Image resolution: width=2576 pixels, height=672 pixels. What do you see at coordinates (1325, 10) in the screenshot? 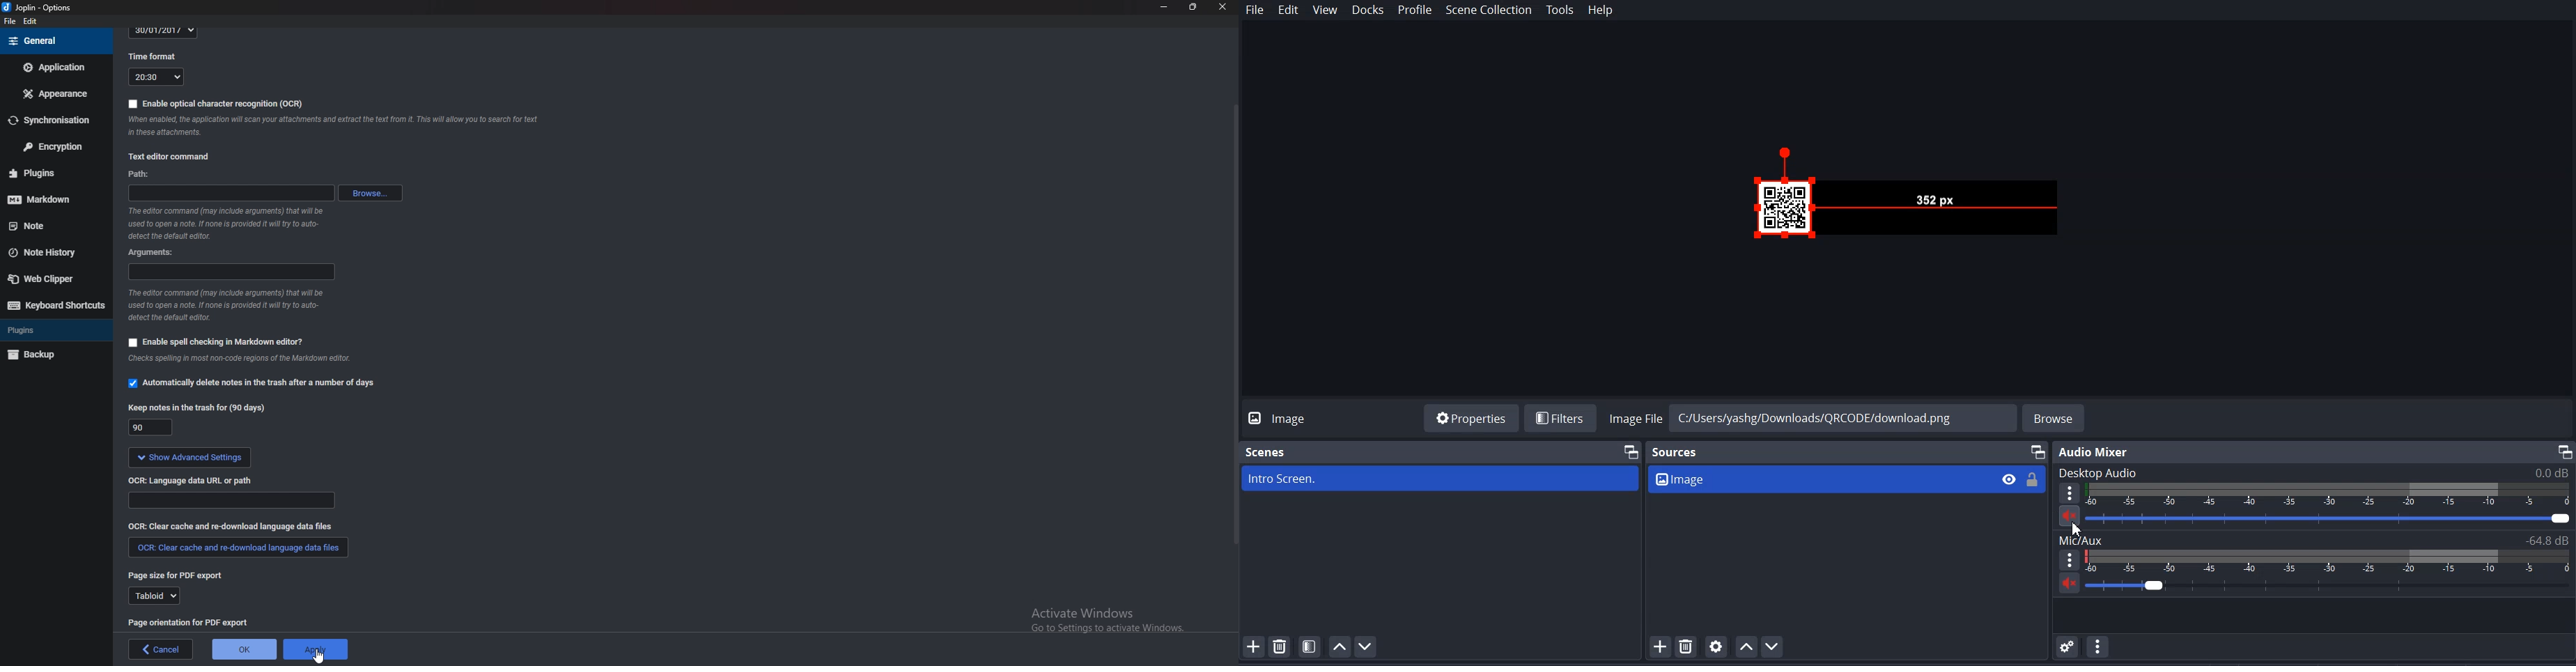
I see `View` at bounding box center [1325, 10].